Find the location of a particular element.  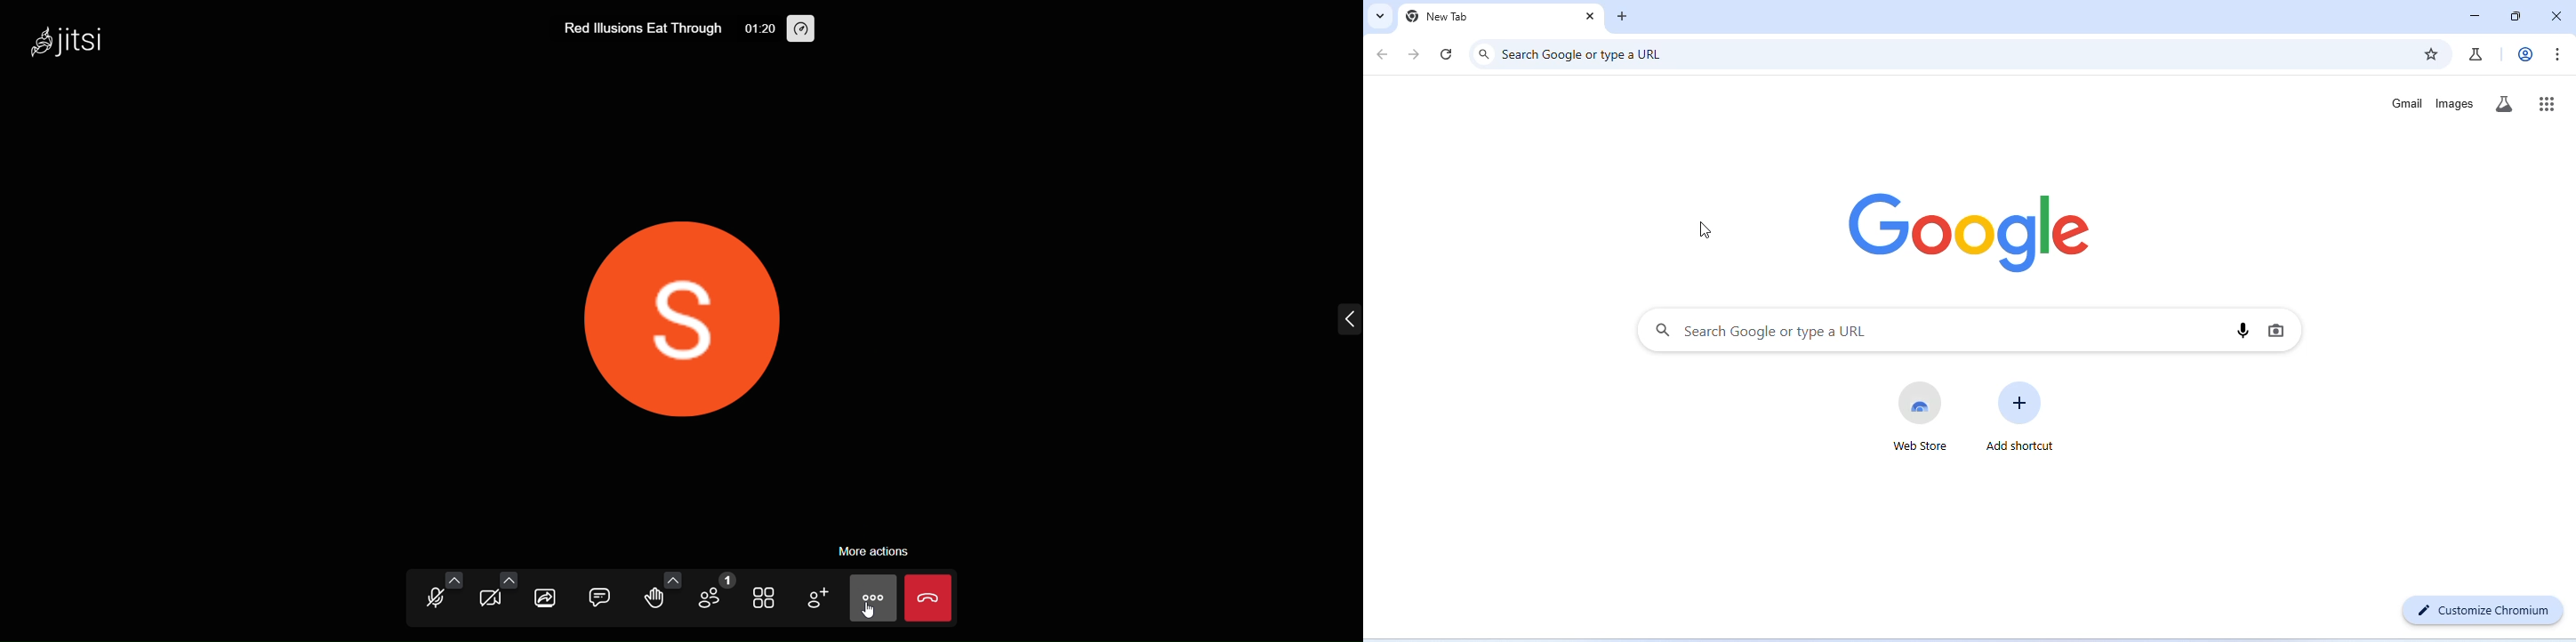

web store is located at coordinates (1921, 415).